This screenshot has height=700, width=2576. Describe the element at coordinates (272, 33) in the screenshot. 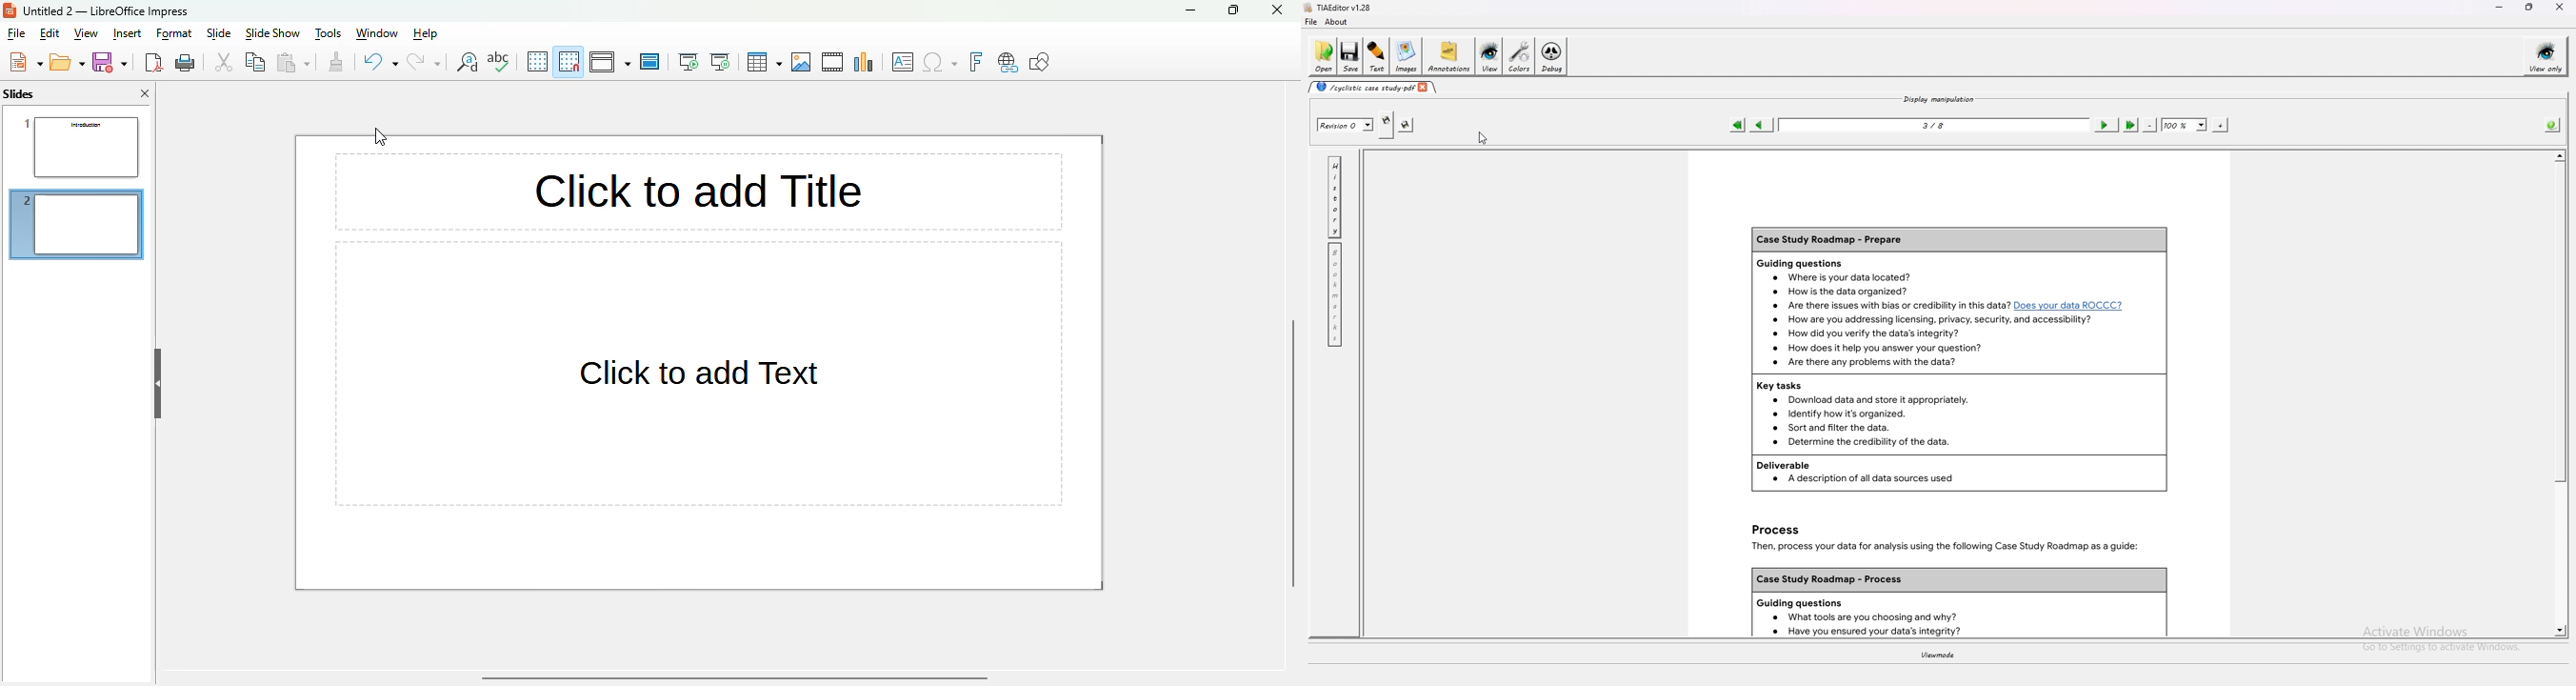

I see `slide show` at that location.